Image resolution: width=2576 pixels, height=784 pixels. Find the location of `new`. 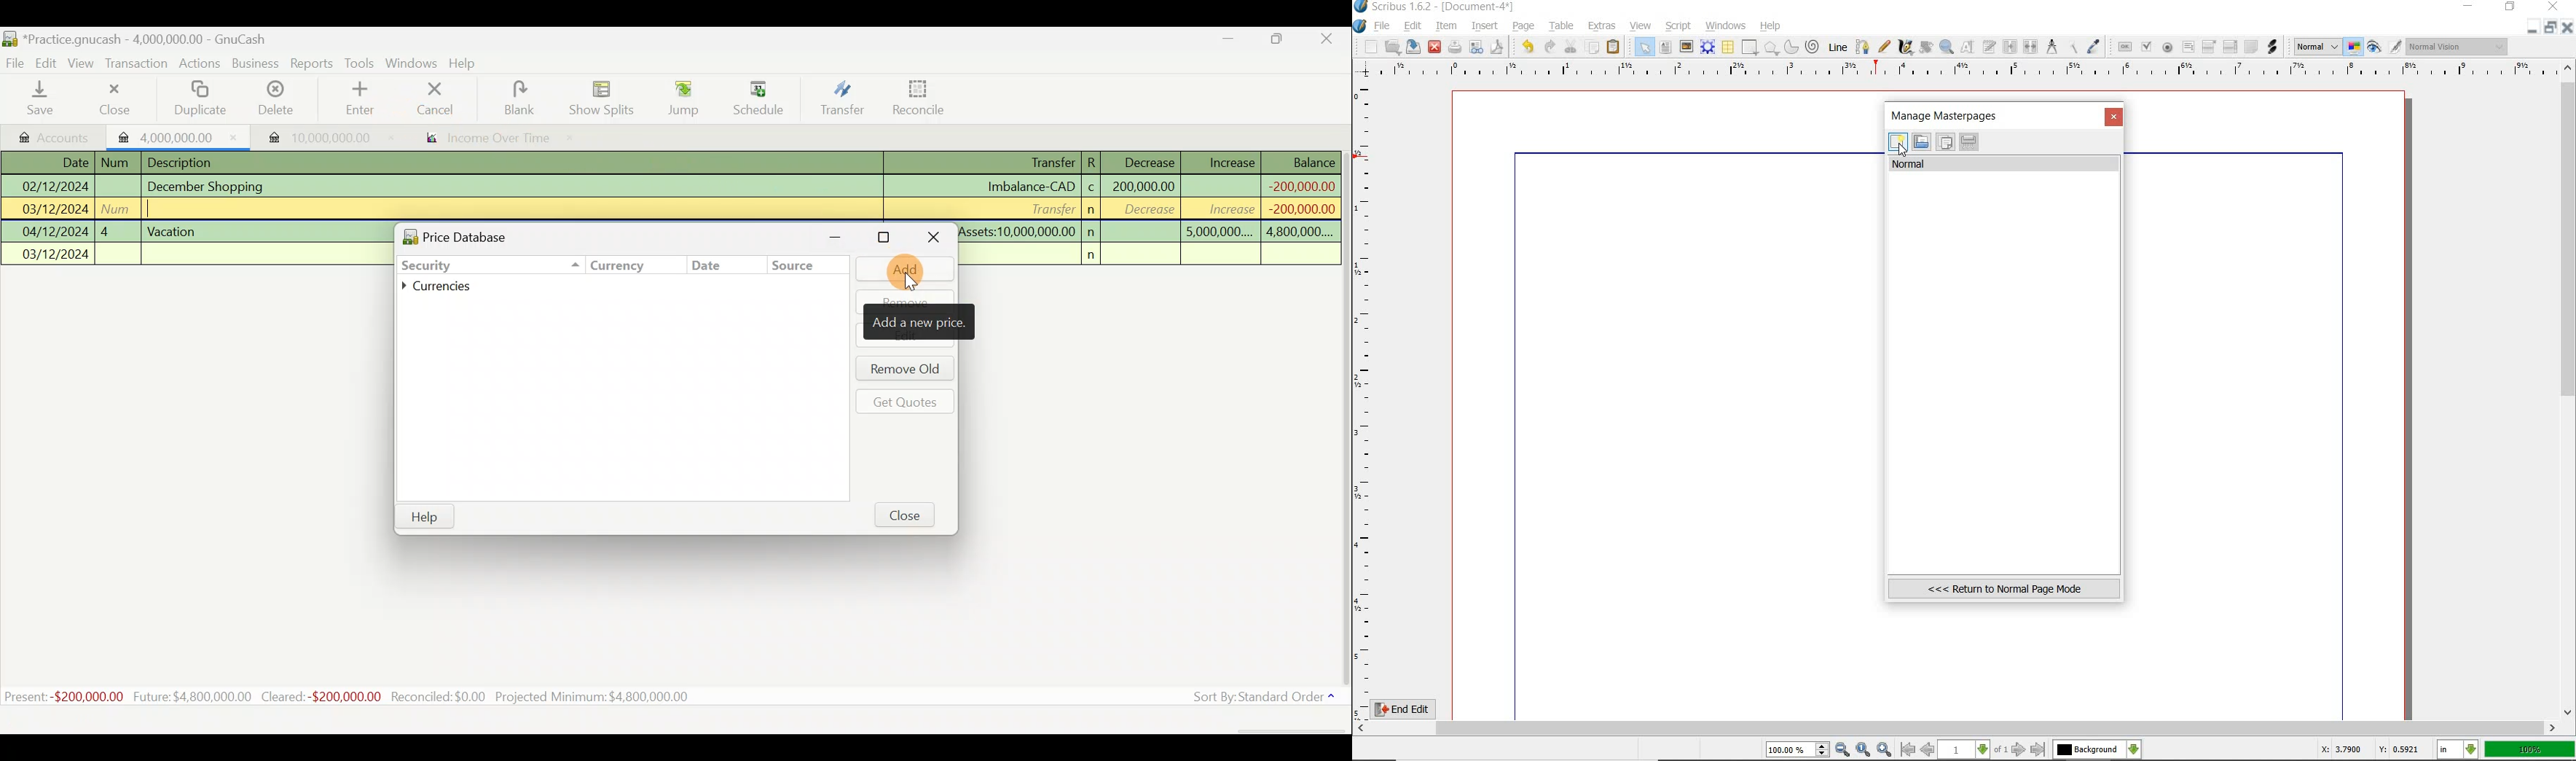

new is located at coordinates (1898, 144).